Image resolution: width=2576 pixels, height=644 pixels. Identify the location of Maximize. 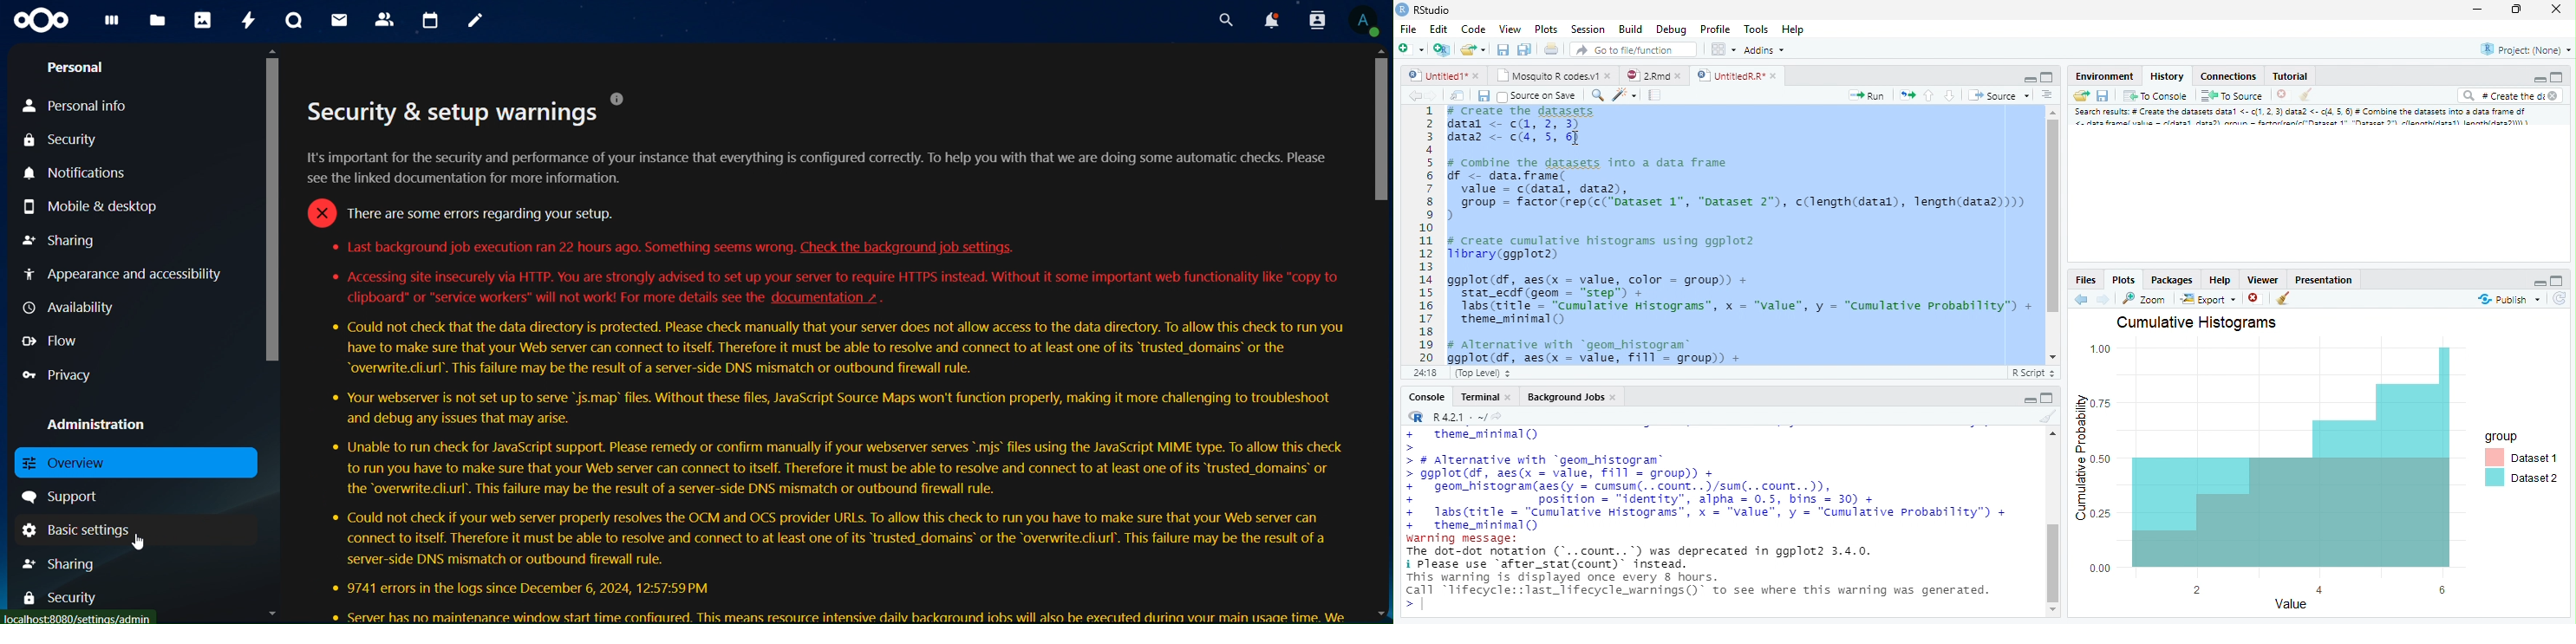
(2555, 78).